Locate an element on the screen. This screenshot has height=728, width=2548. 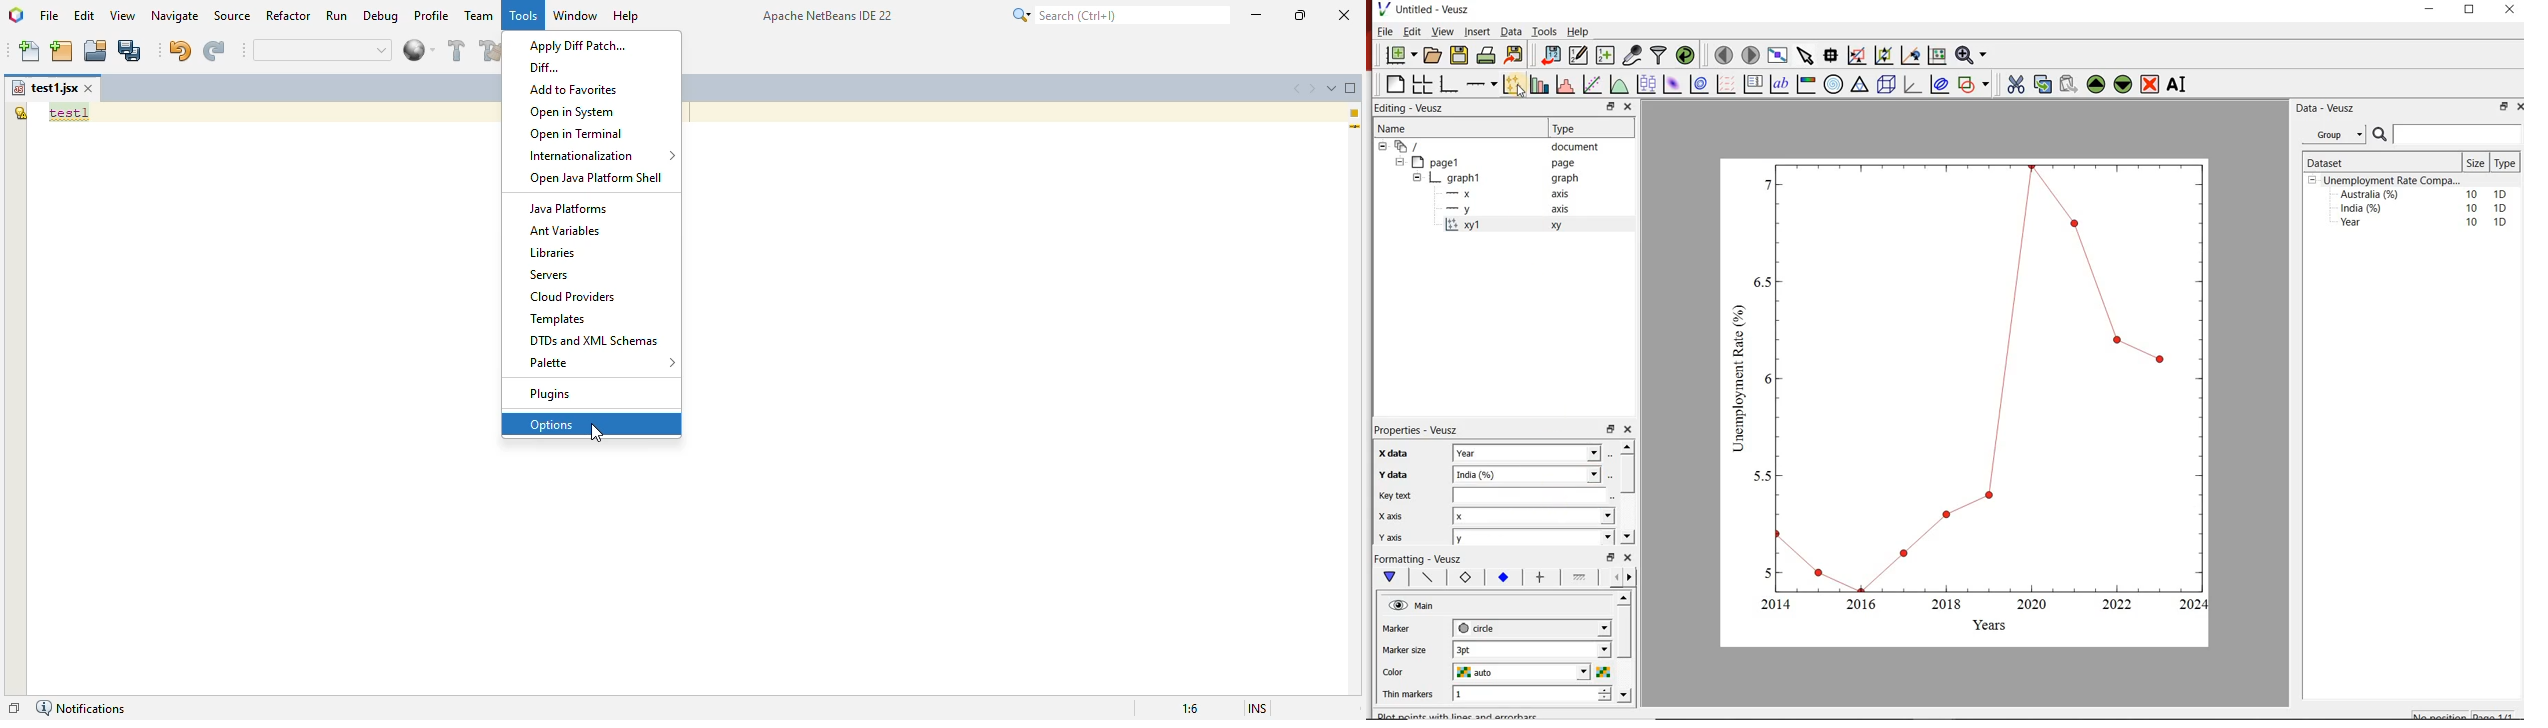
graph chart is located at coordinates (1966, 403).